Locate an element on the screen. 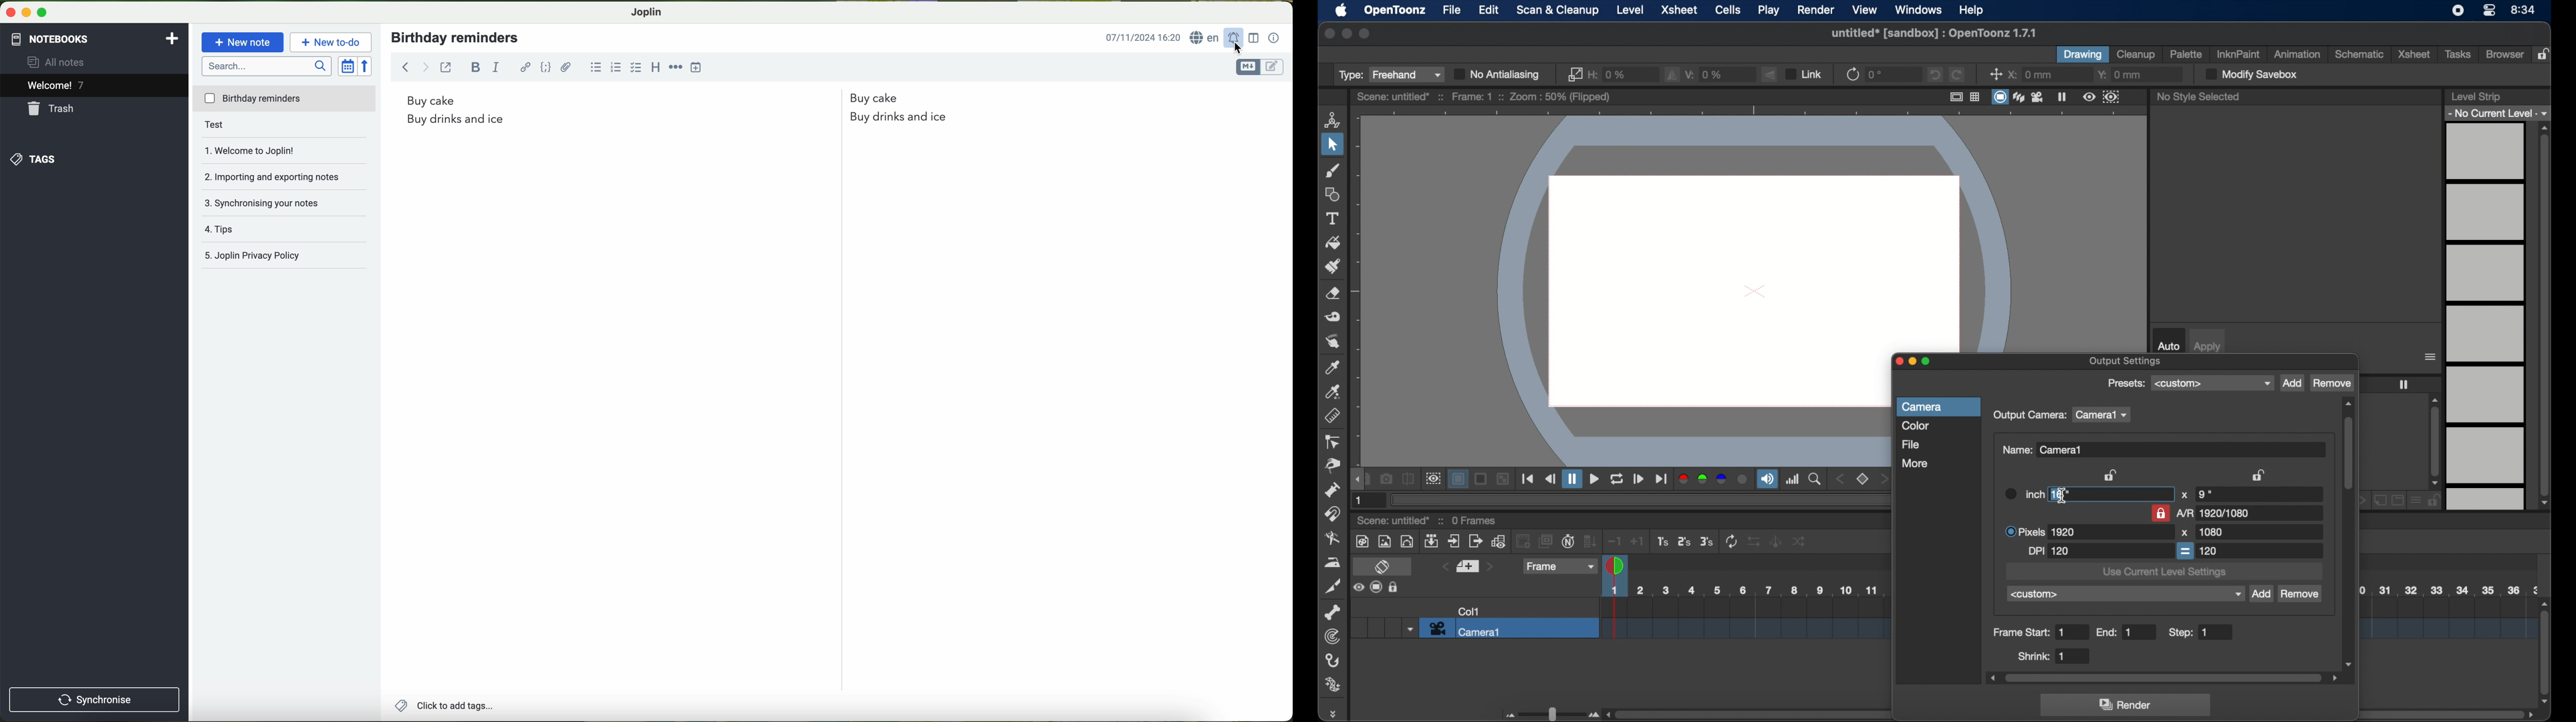 This screenshot has height=728, width=2576. drawing is located at coordinates (2083, 55).